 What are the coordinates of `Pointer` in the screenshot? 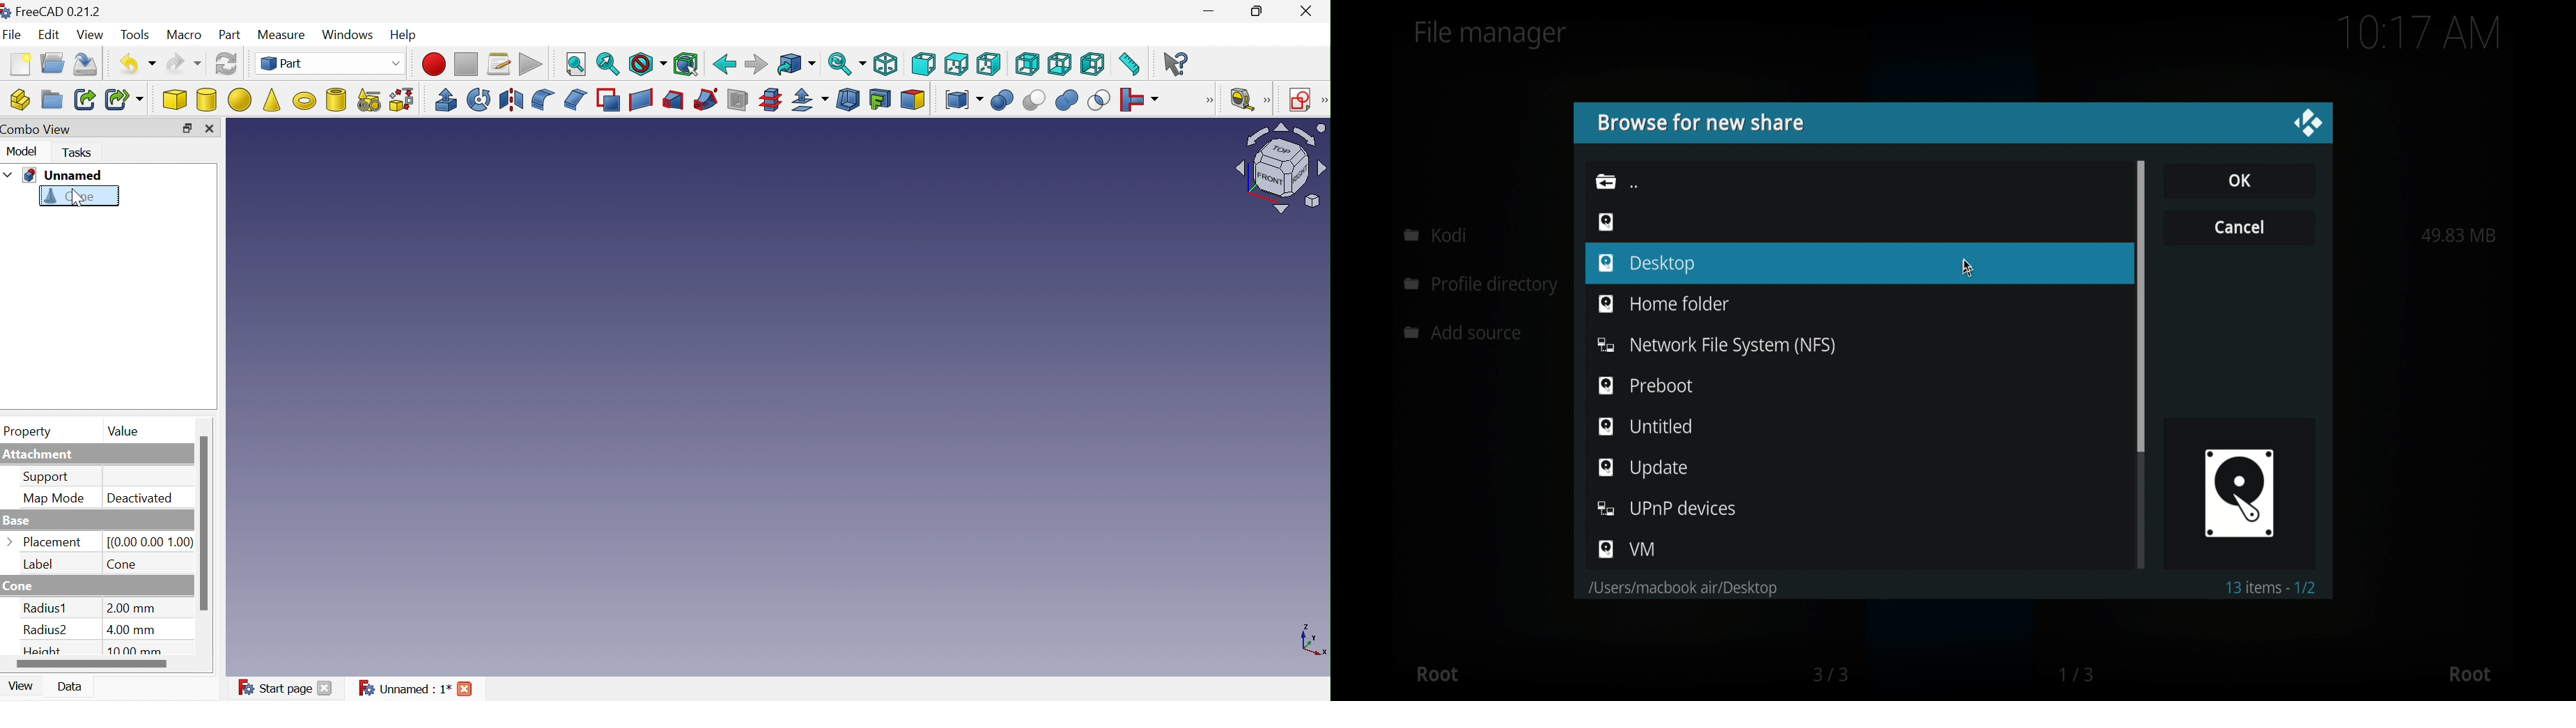 It's located at (80, 208).